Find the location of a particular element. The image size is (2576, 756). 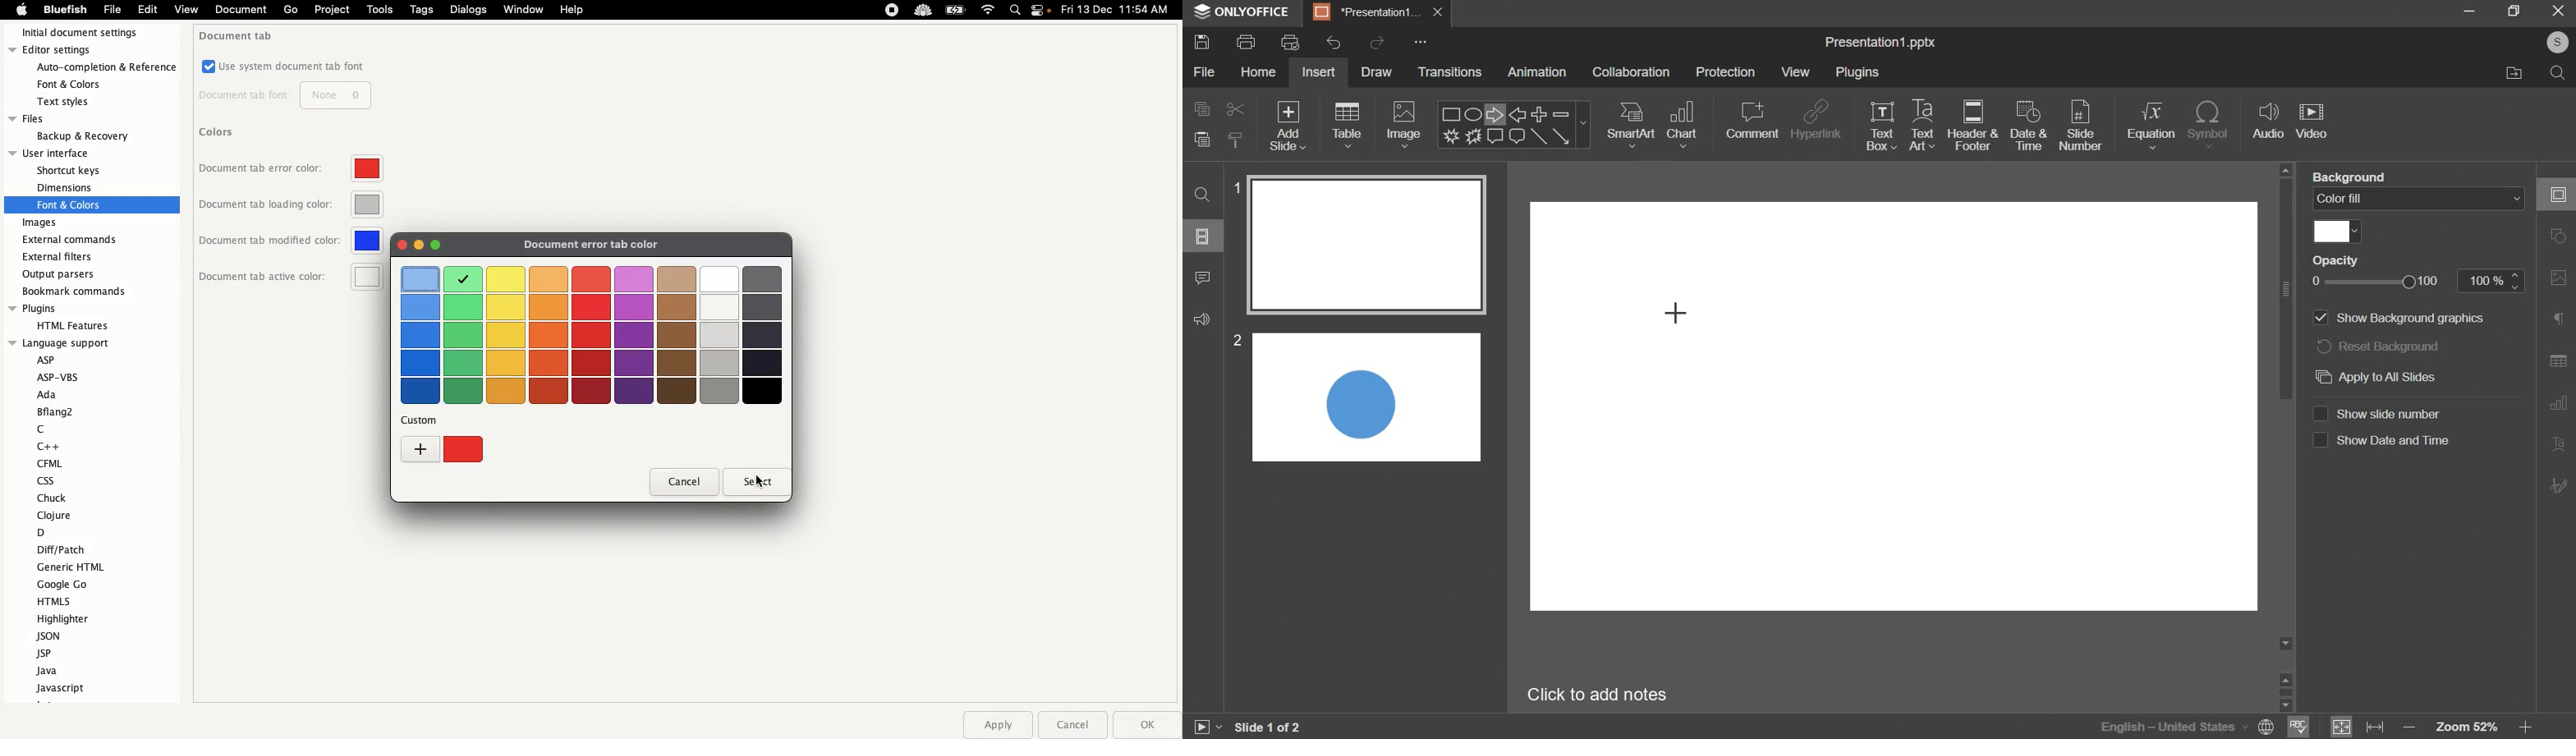

increase zoom is located at coordinates (2524, 724).